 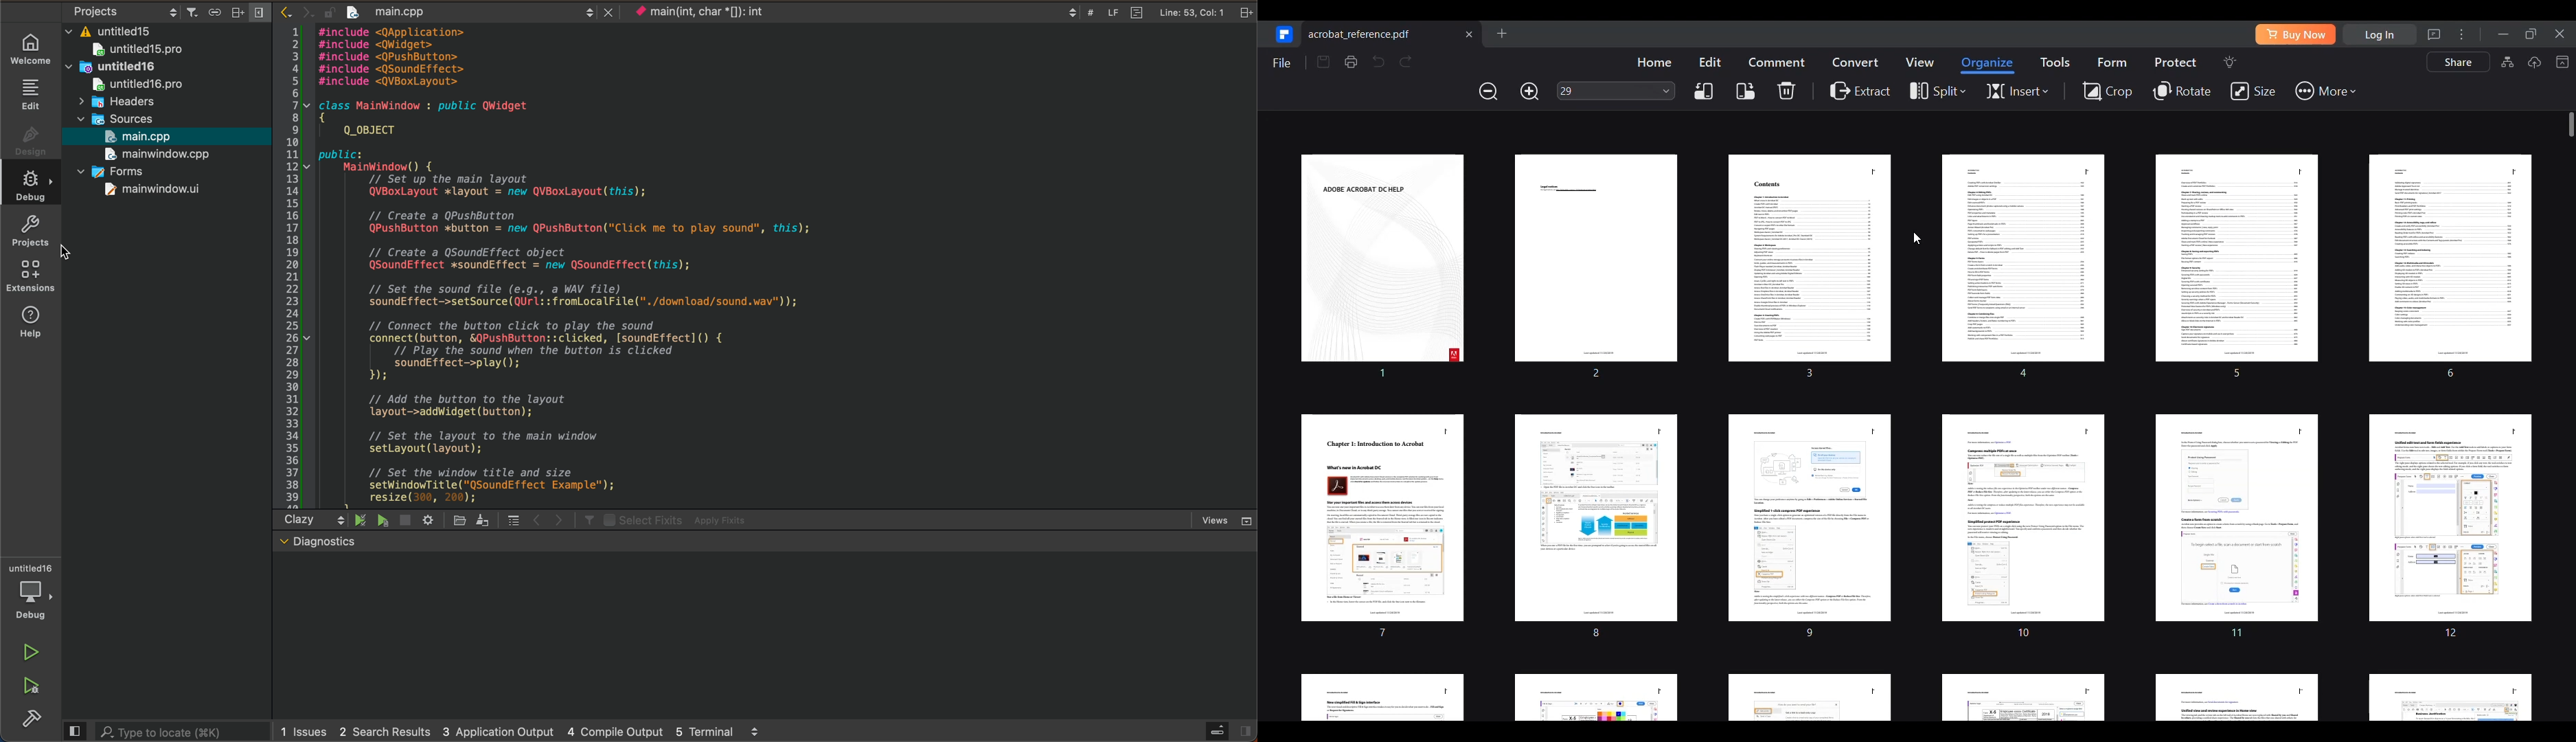 I want to click on Clazy, so click(x=304, y=520).